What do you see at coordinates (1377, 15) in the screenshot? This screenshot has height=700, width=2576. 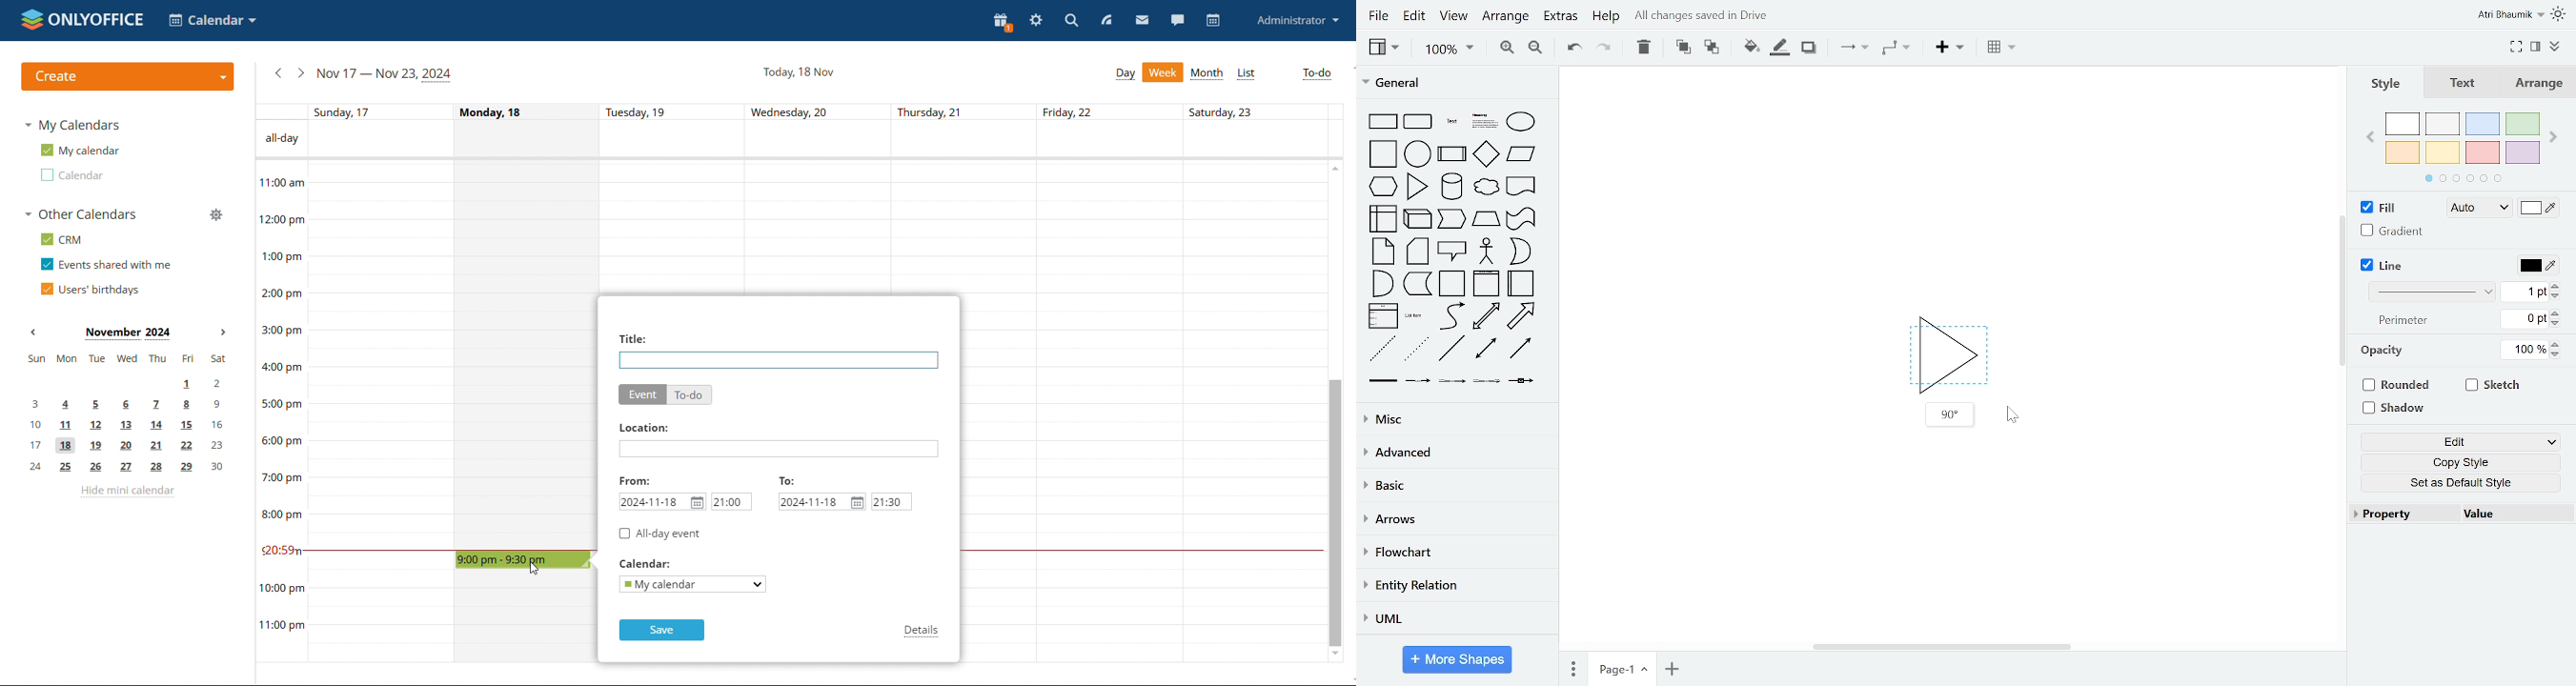 I see `file` at bounding box center [1377, 15].